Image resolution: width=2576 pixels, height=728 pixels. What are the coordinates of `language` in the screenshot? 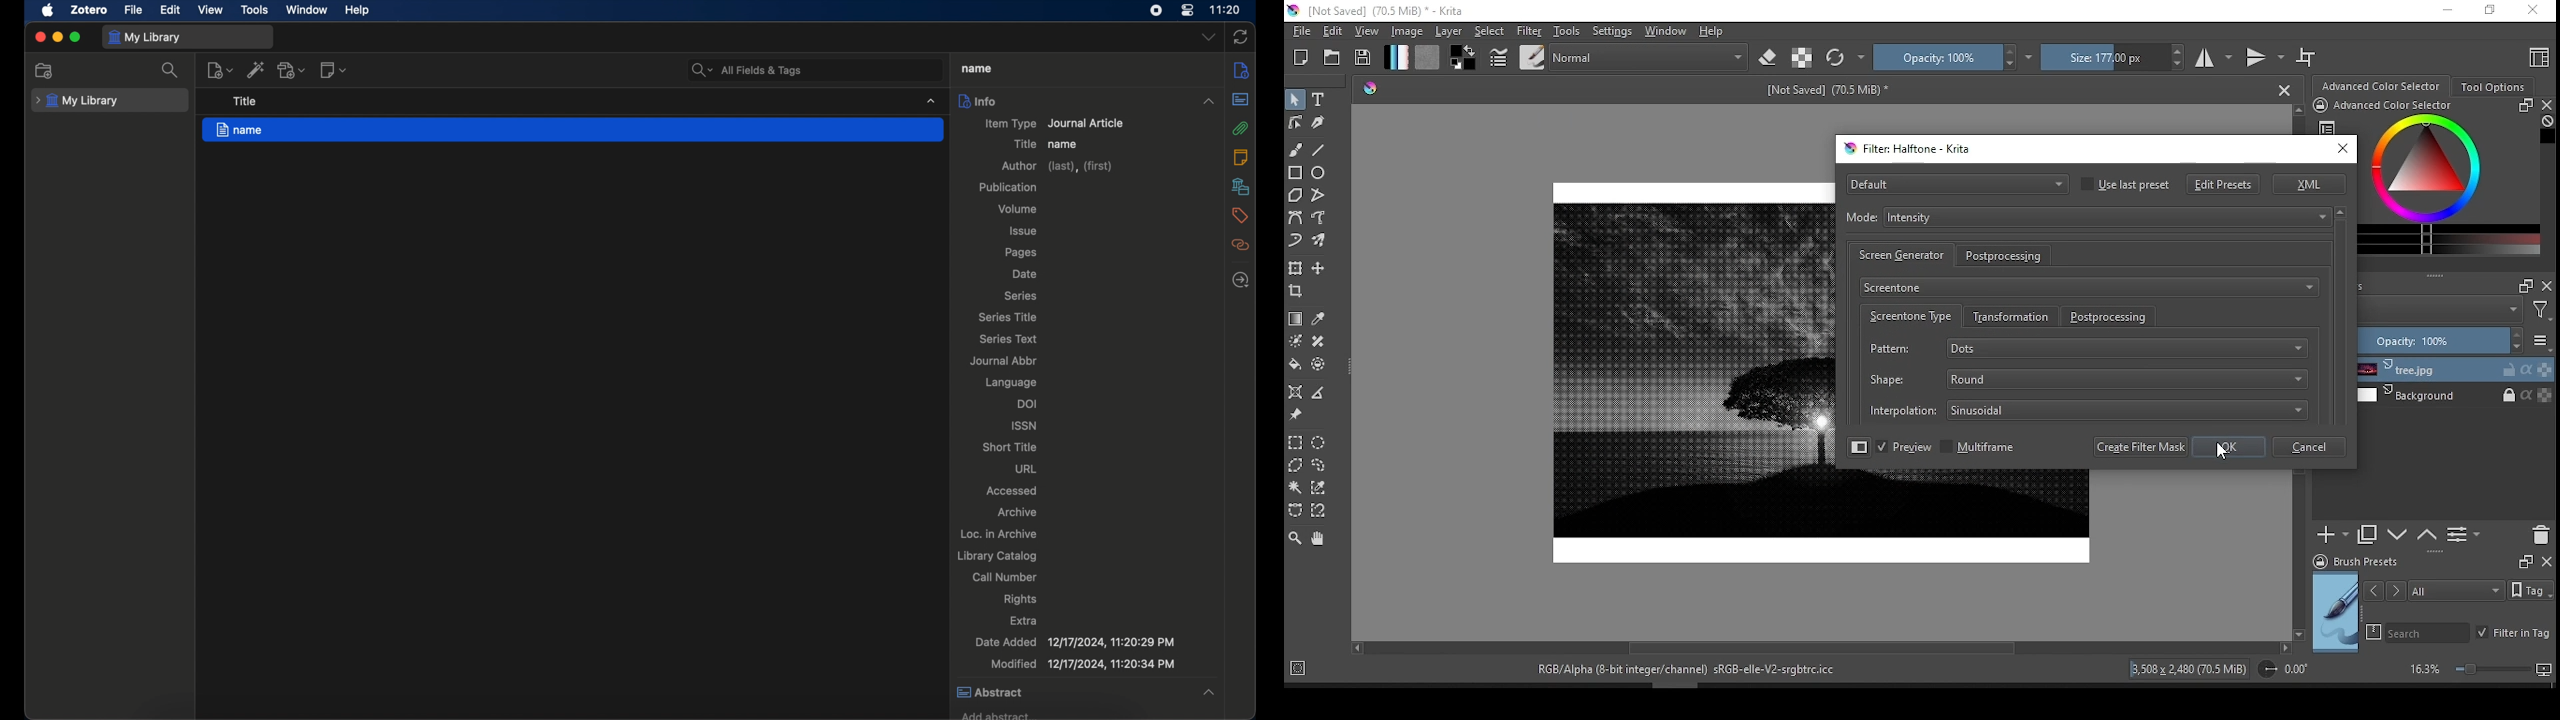 It's located at (1011, 383).